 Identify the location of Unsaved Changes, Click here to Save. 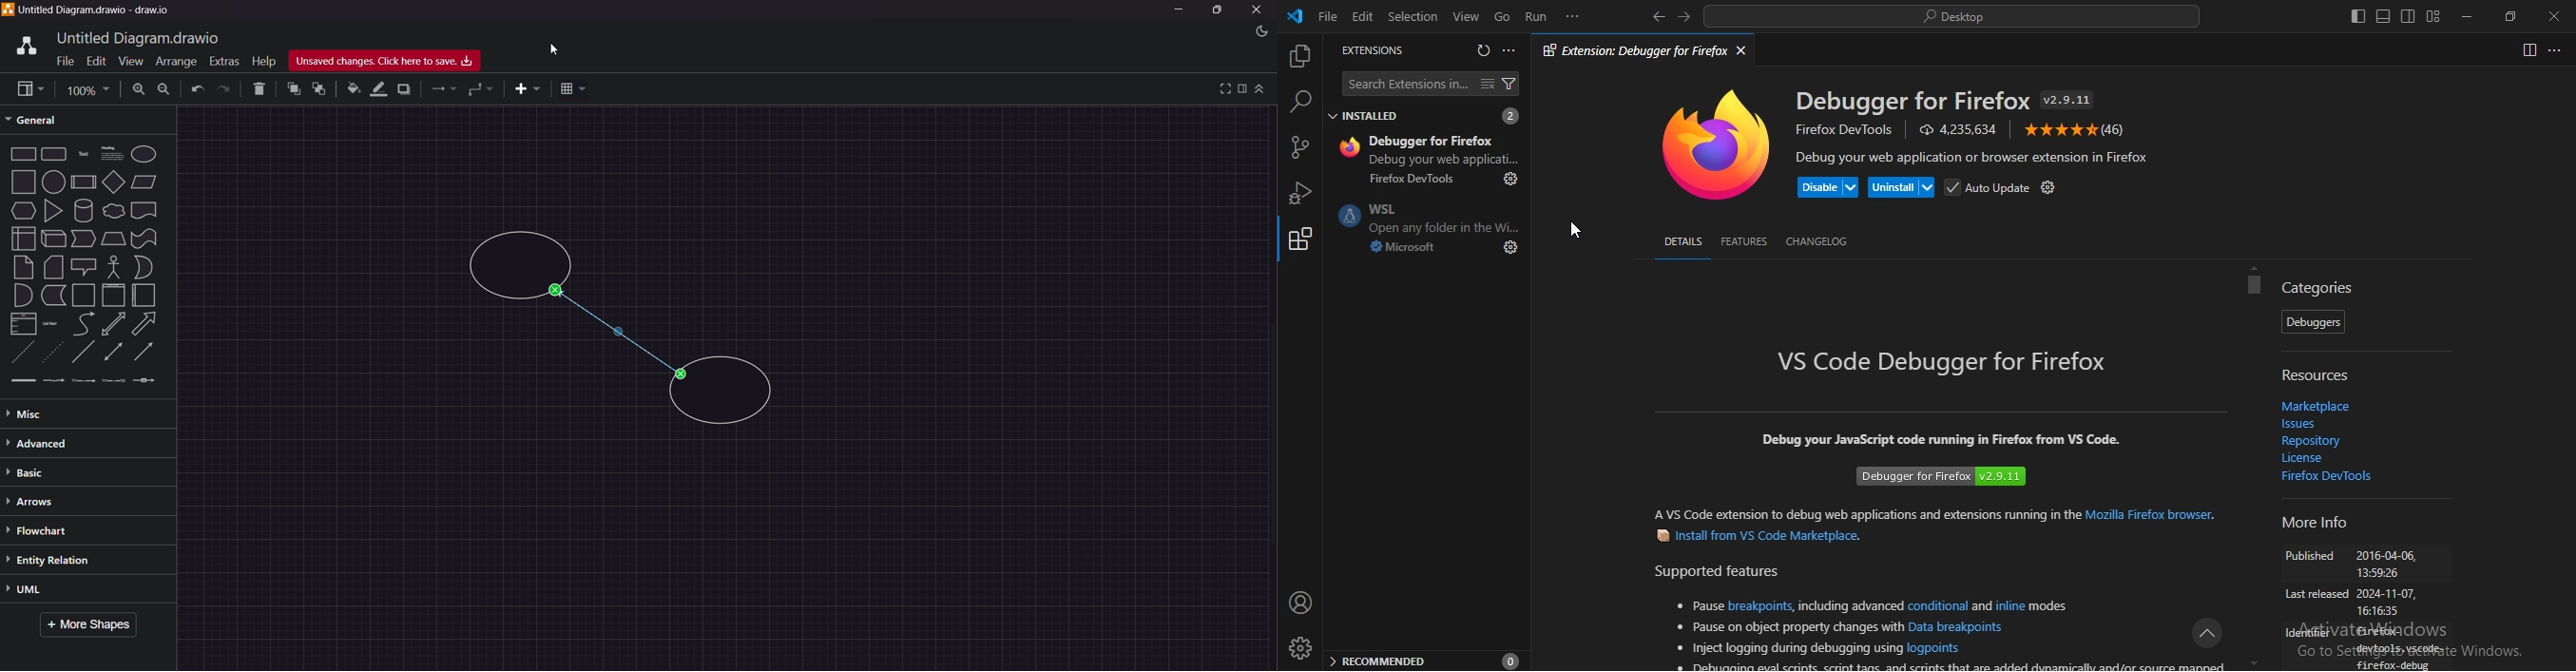
(391, 61).